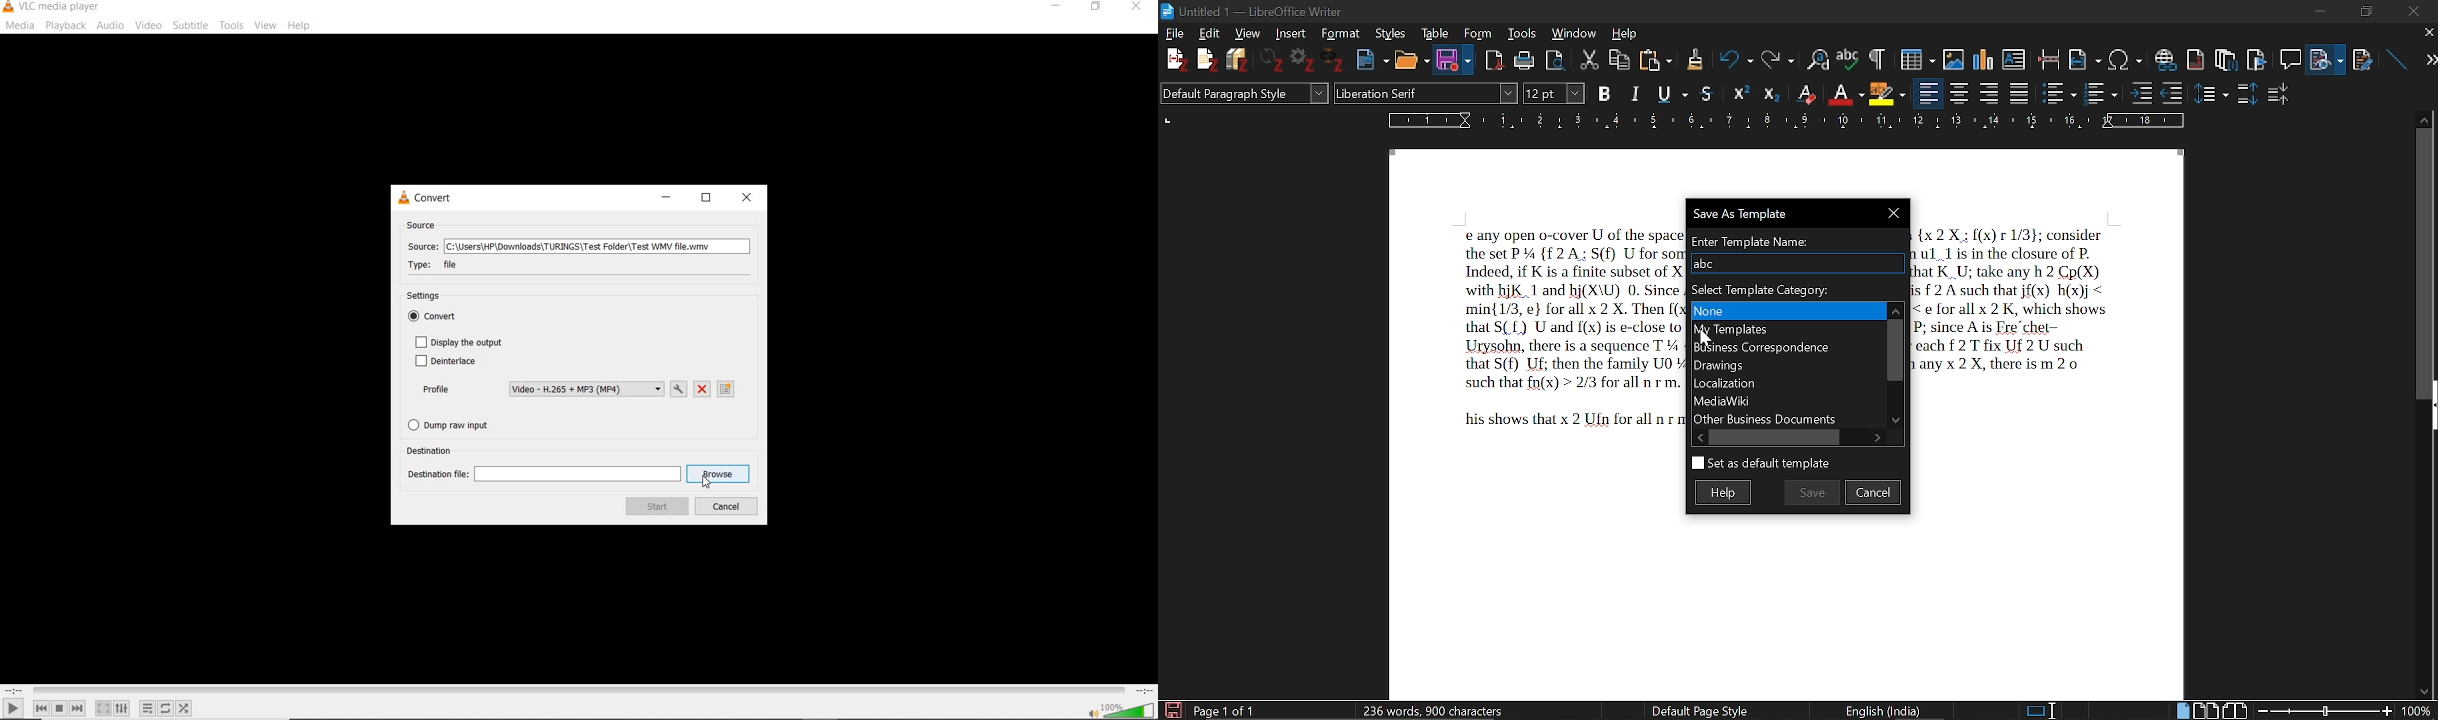 The height and width of the screenshot is (728, 2464). Describe the element at coordinates (2365, 10) in the screenshot. I see `maximize` at that location.